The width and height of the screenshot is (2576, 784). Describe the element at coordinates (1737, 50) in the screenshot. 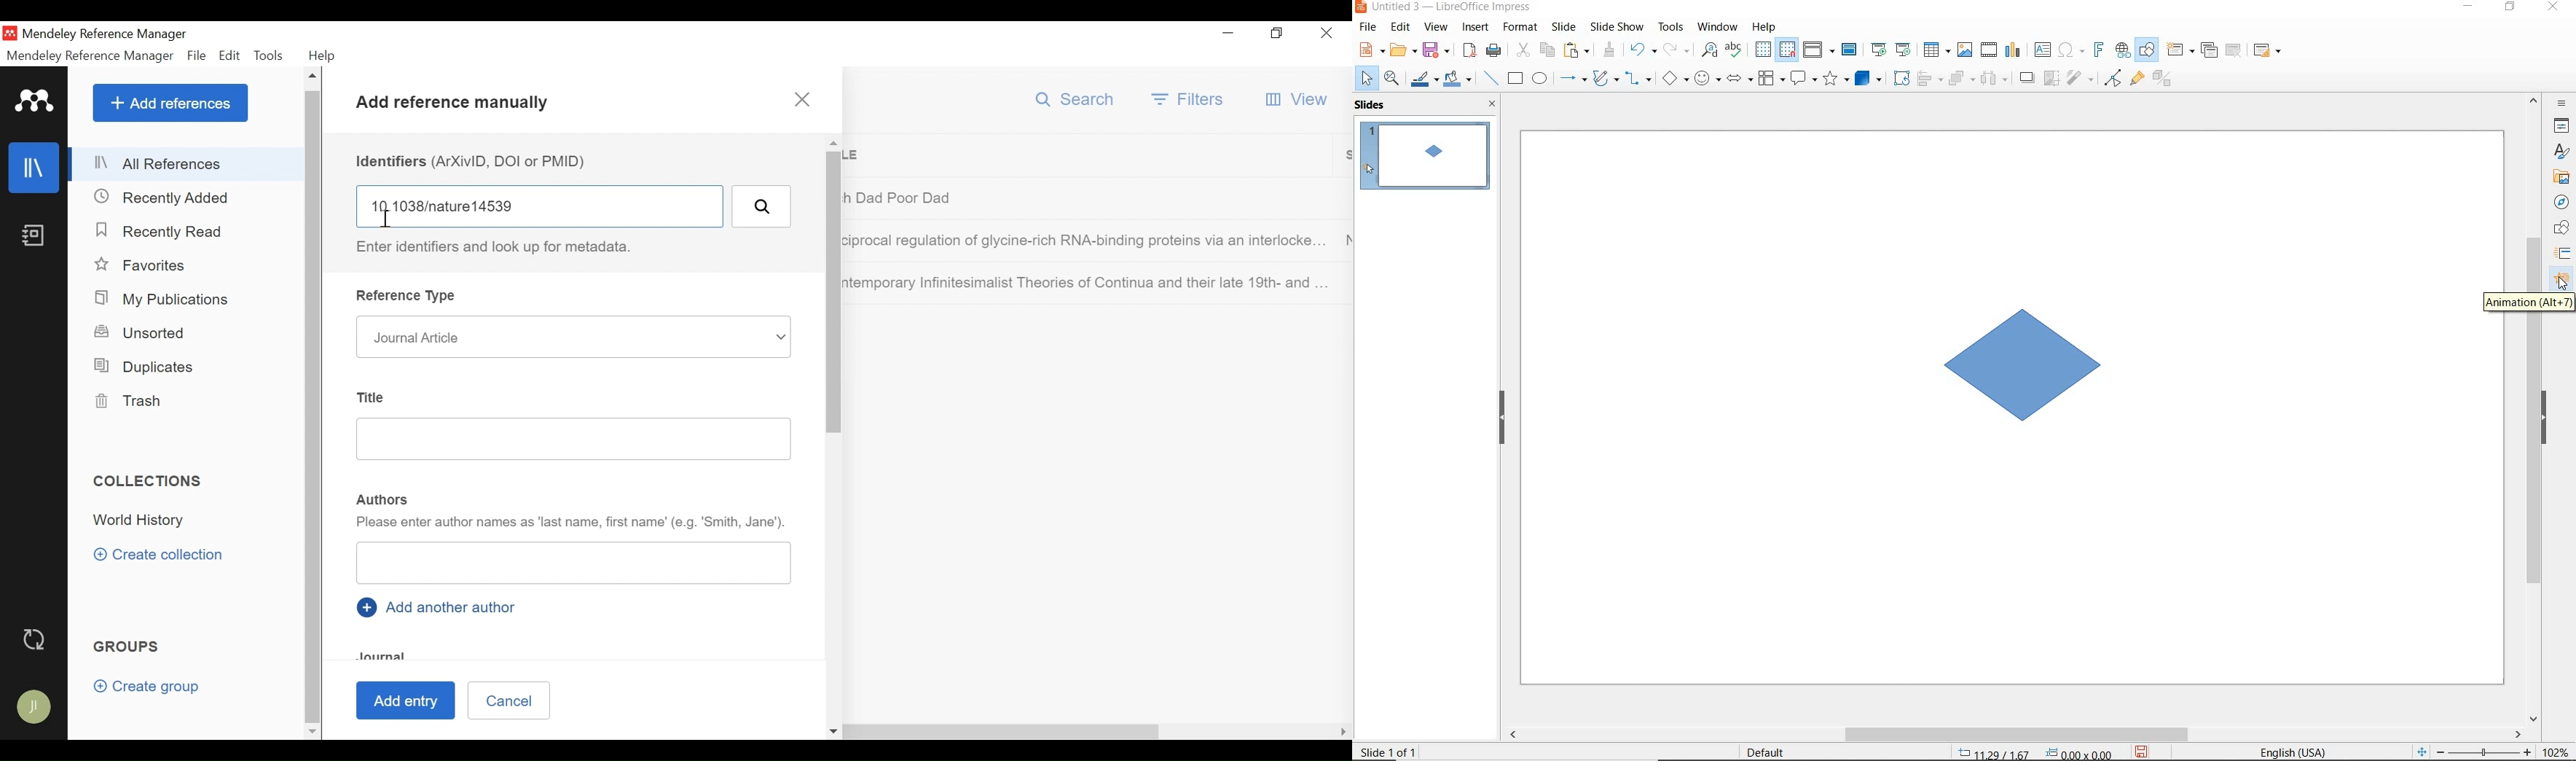

I see `spelling` at that location.